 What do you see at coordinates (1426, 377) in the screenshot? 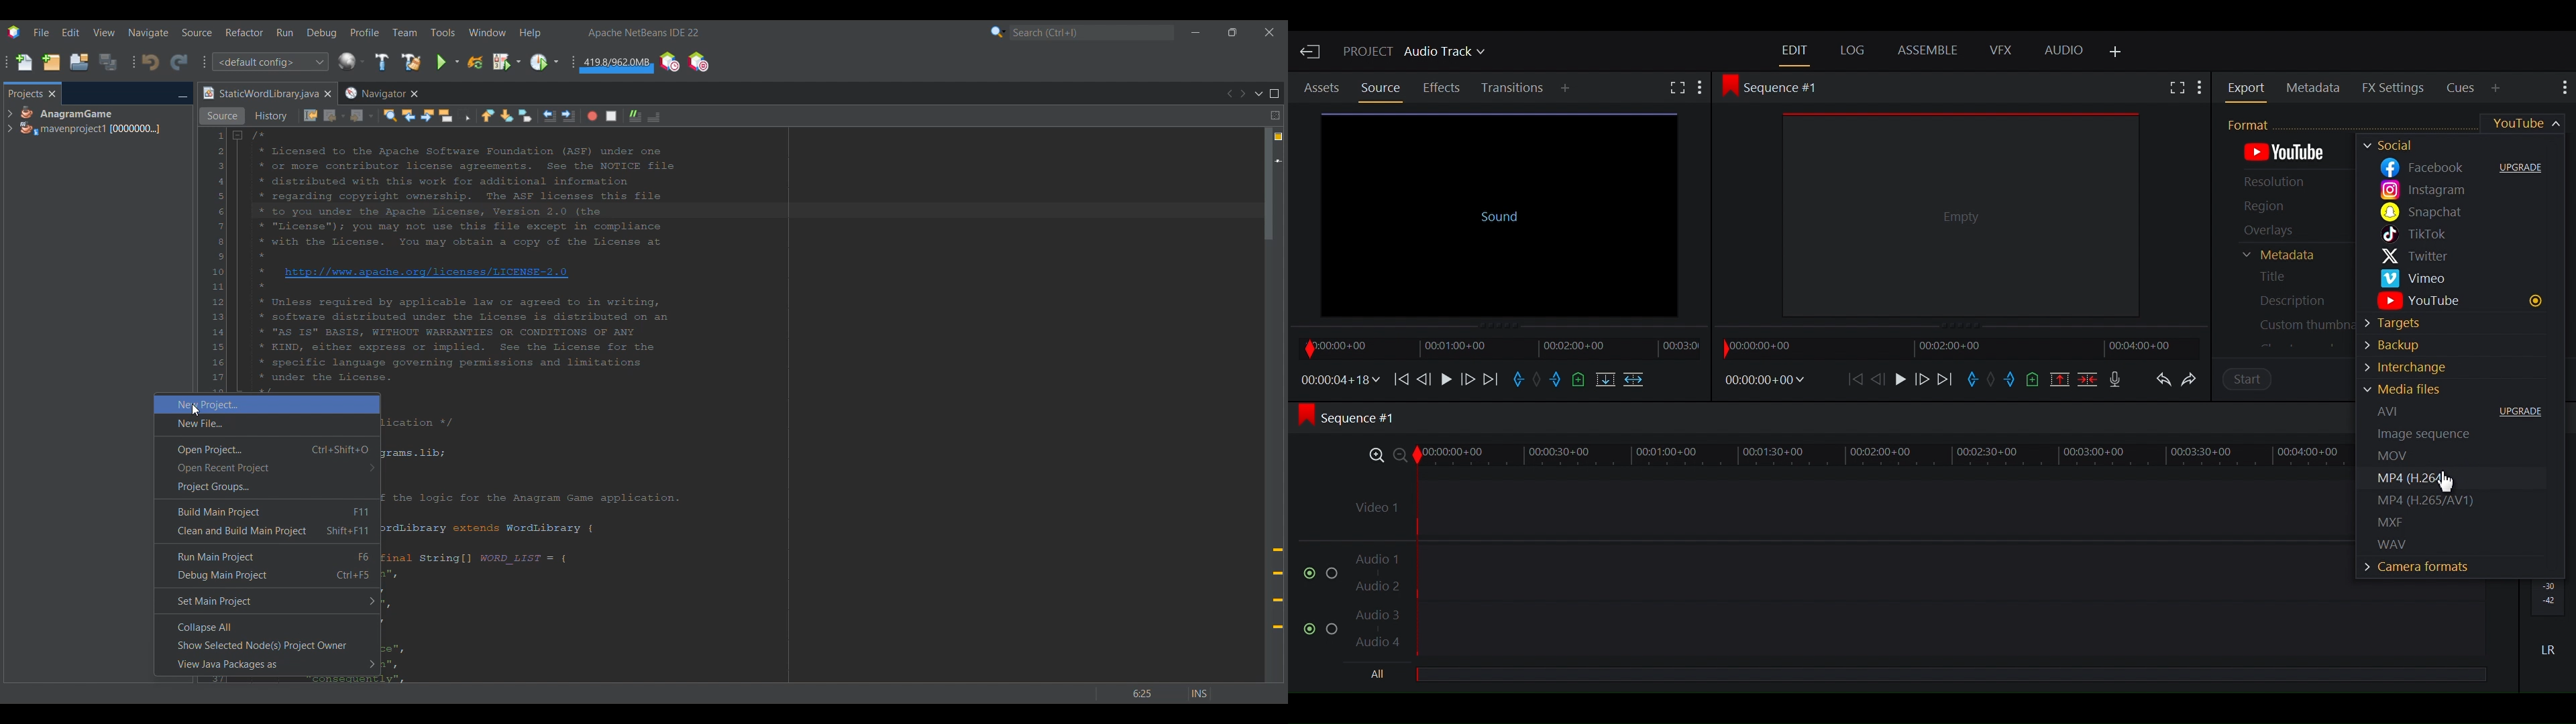
I see `Nudge one frame backward` at bounding box center [1426, 377].